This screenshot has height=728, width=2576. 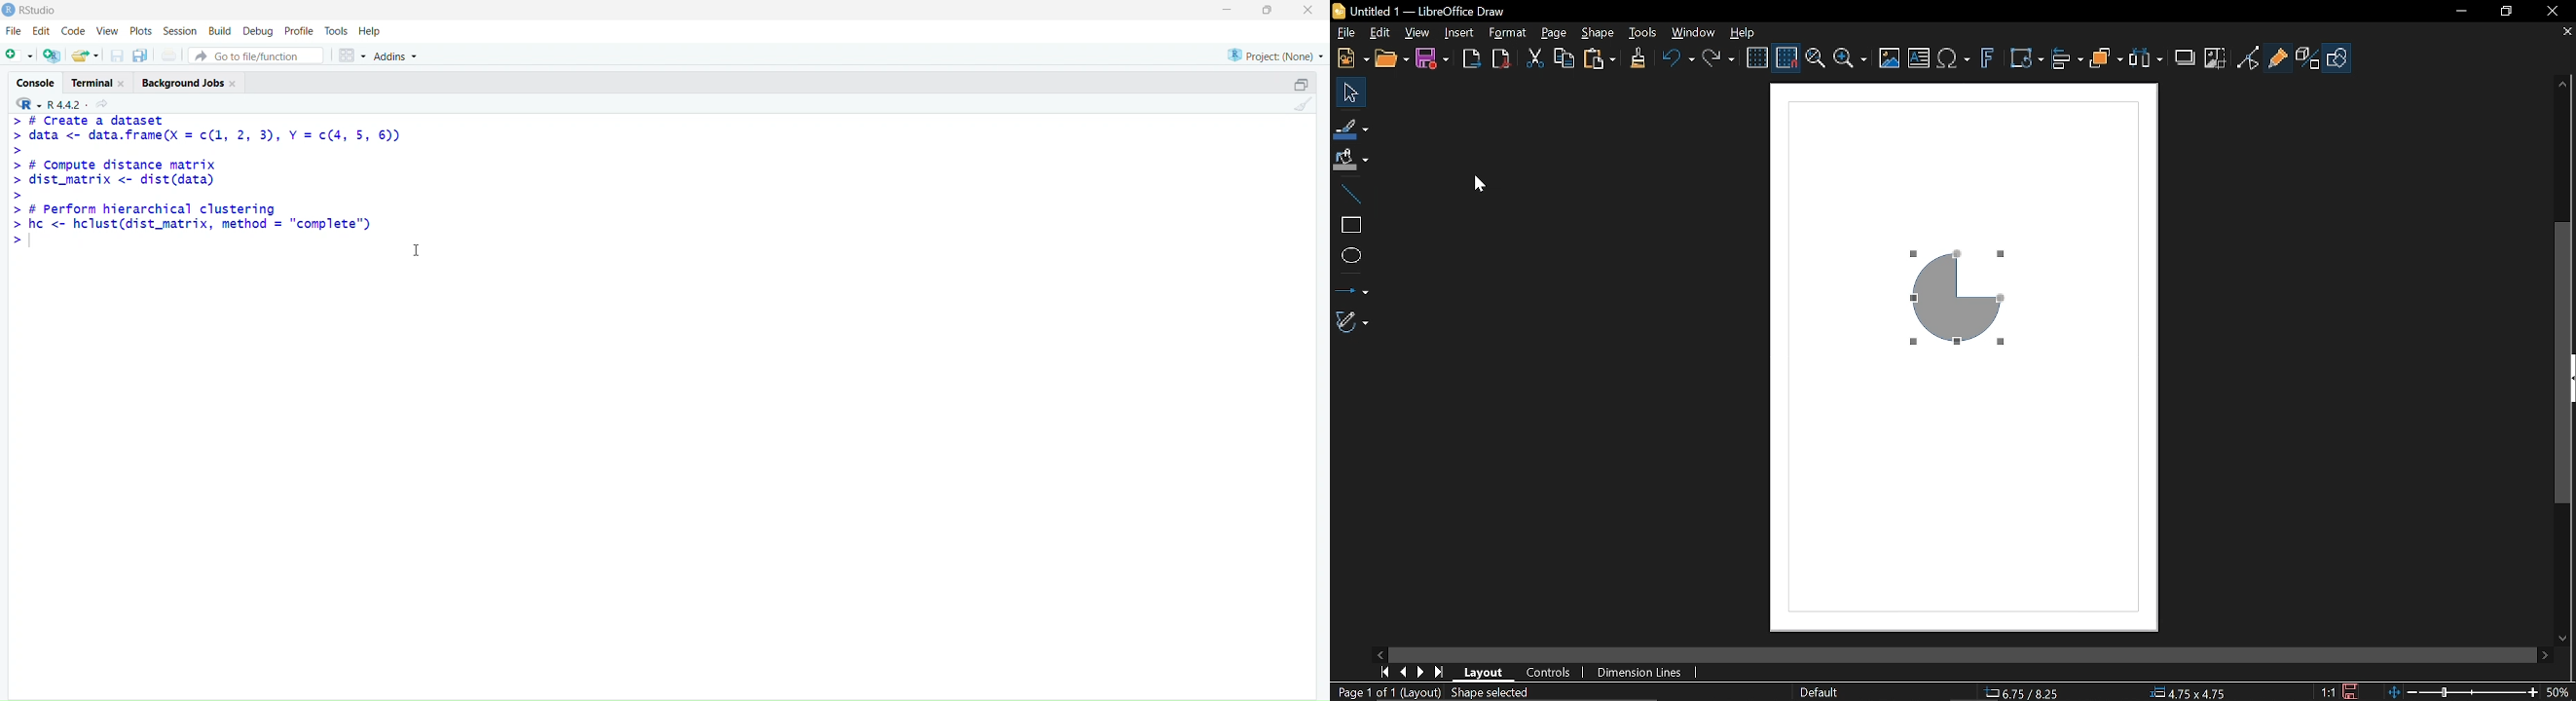 I want to click on Plots, so click(x=141, y=31).